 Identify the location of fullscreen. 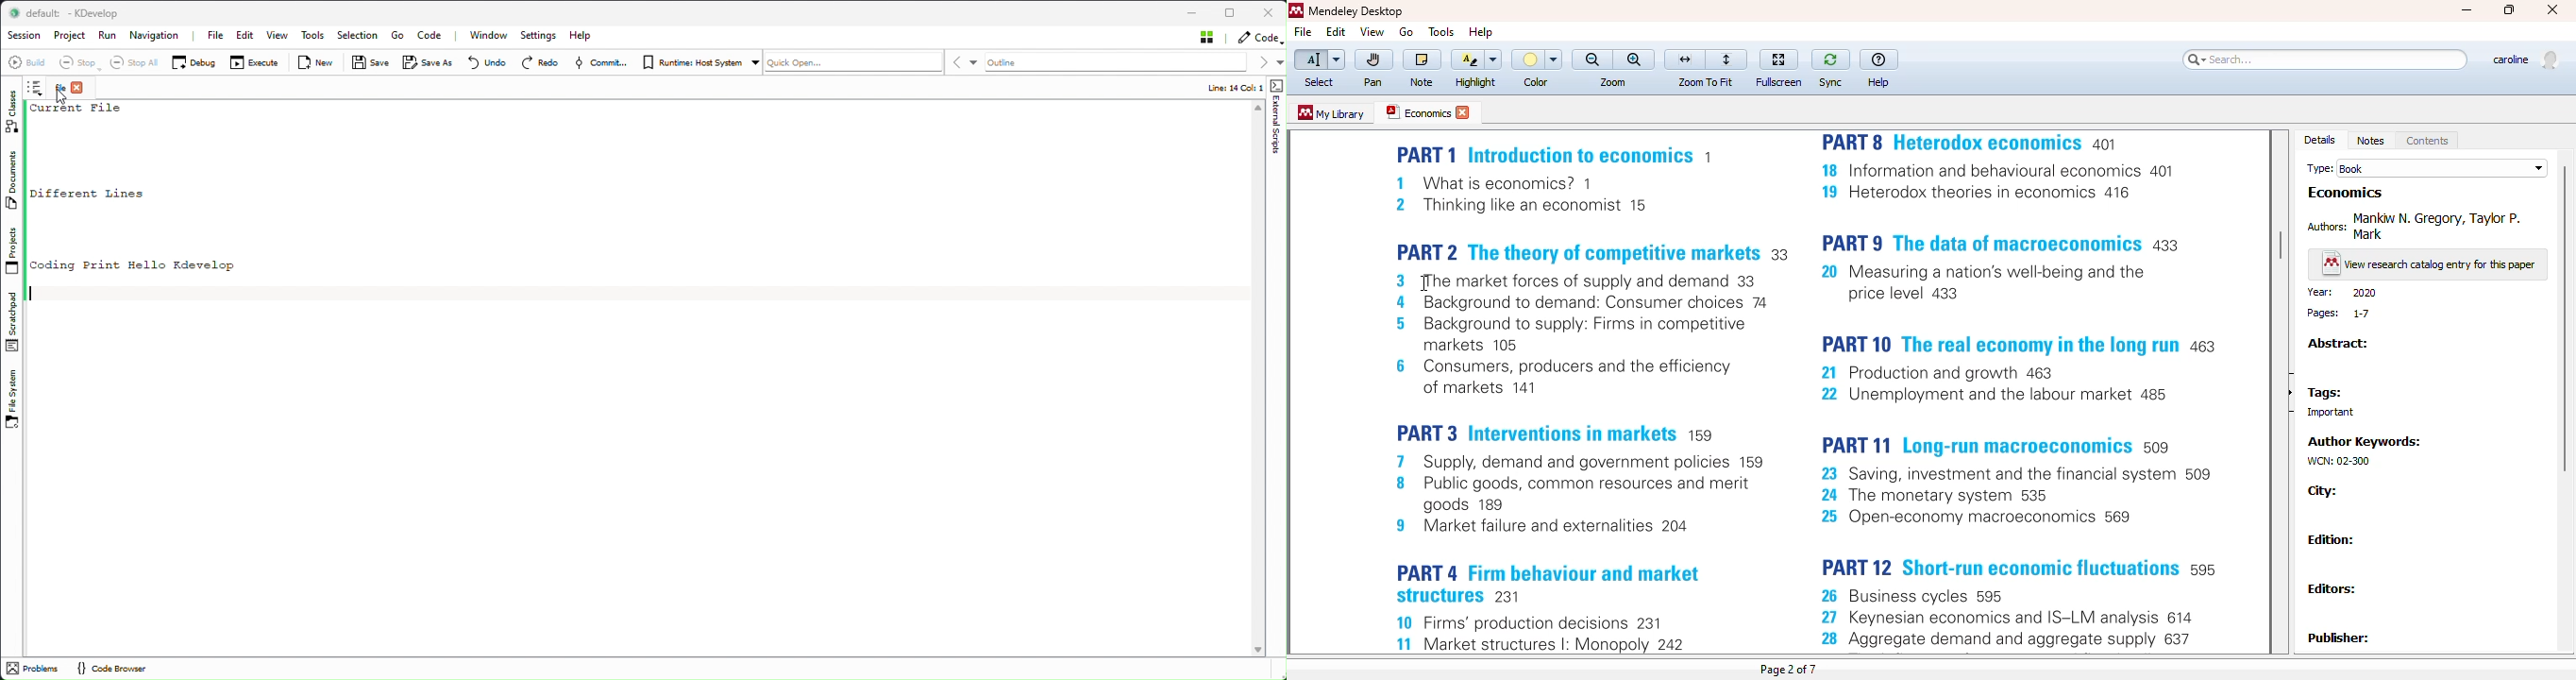
(1779, 82).